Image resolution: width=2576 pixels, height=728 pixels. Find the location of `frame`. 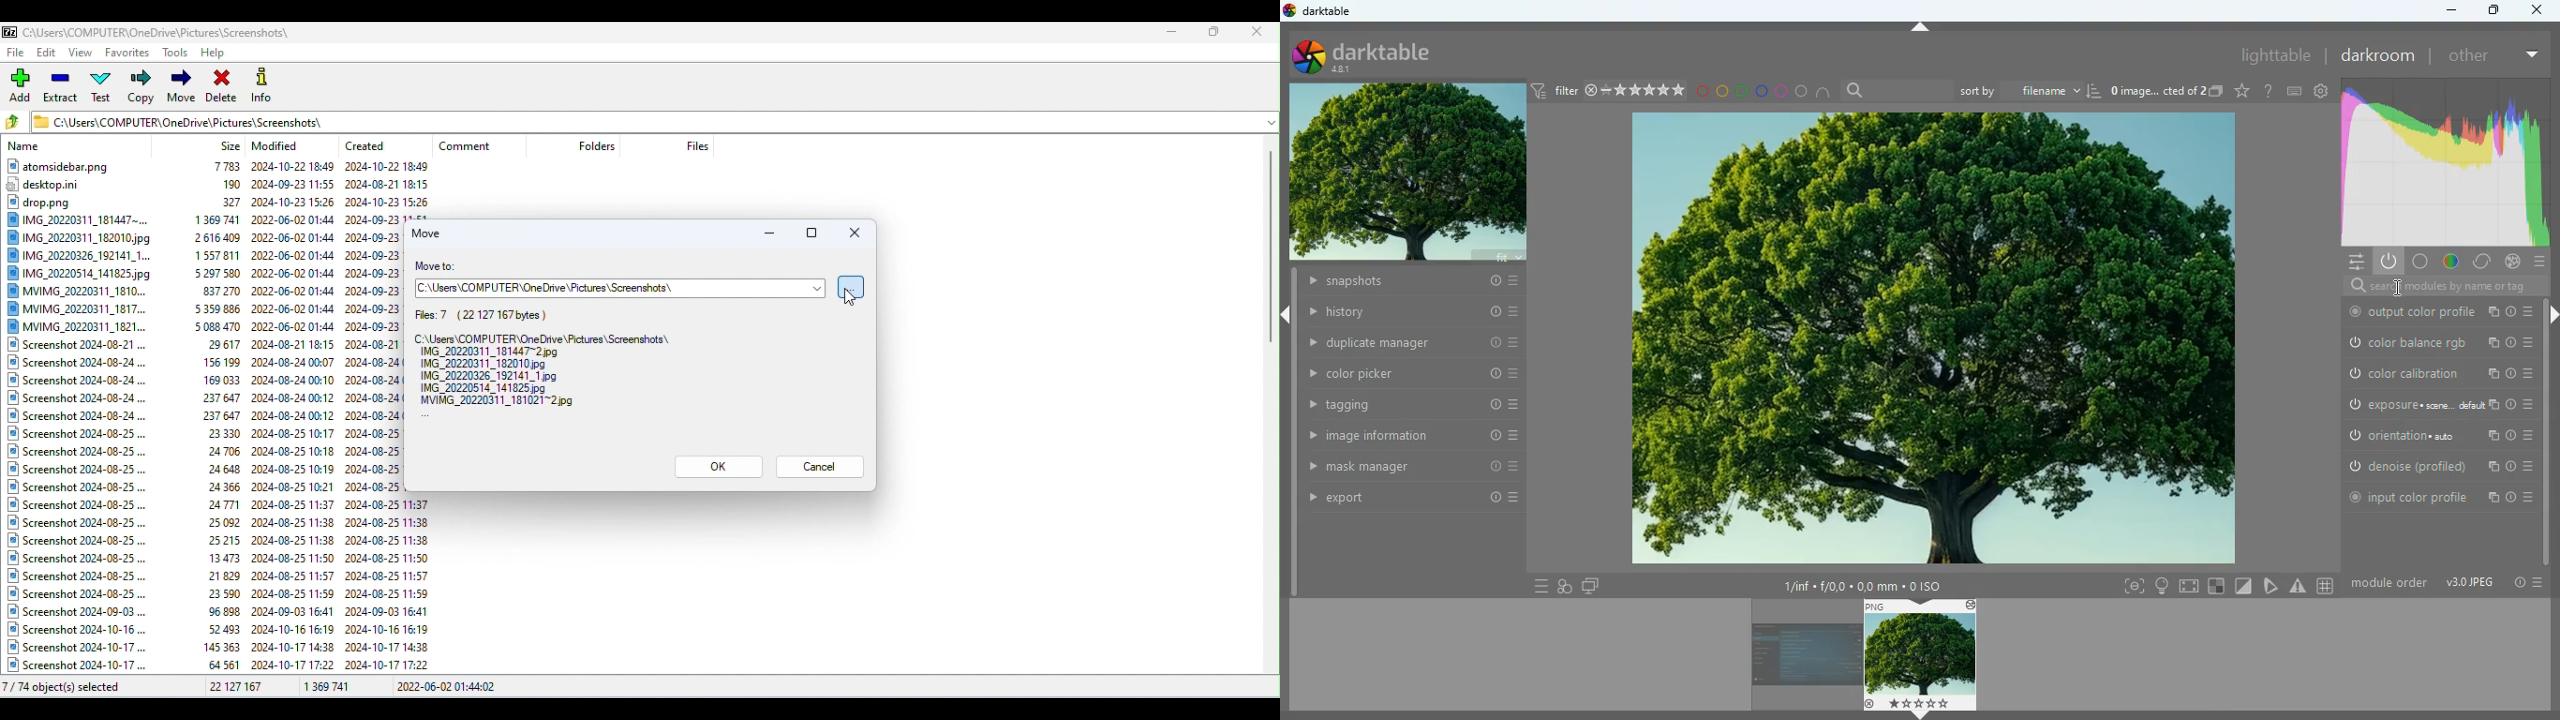

frame is located at coordinates (2131, 587).